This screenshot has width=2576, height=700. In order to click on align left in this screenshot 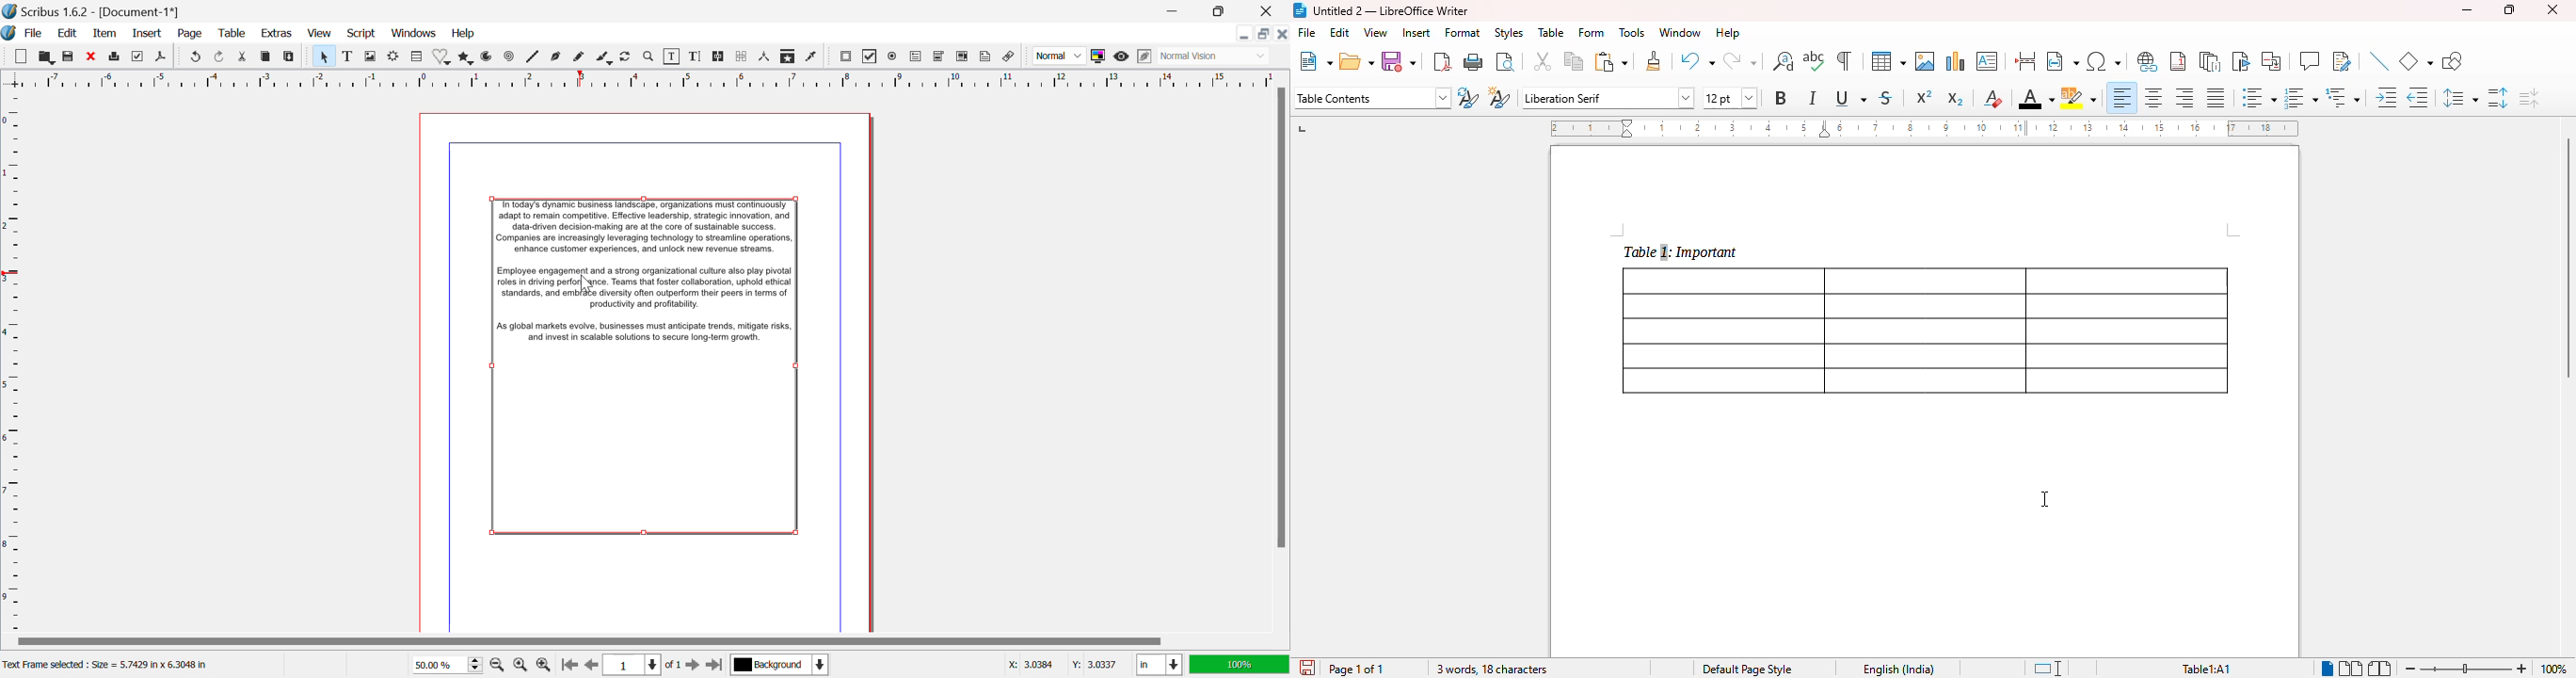, I will do `click(2122, 98)`.